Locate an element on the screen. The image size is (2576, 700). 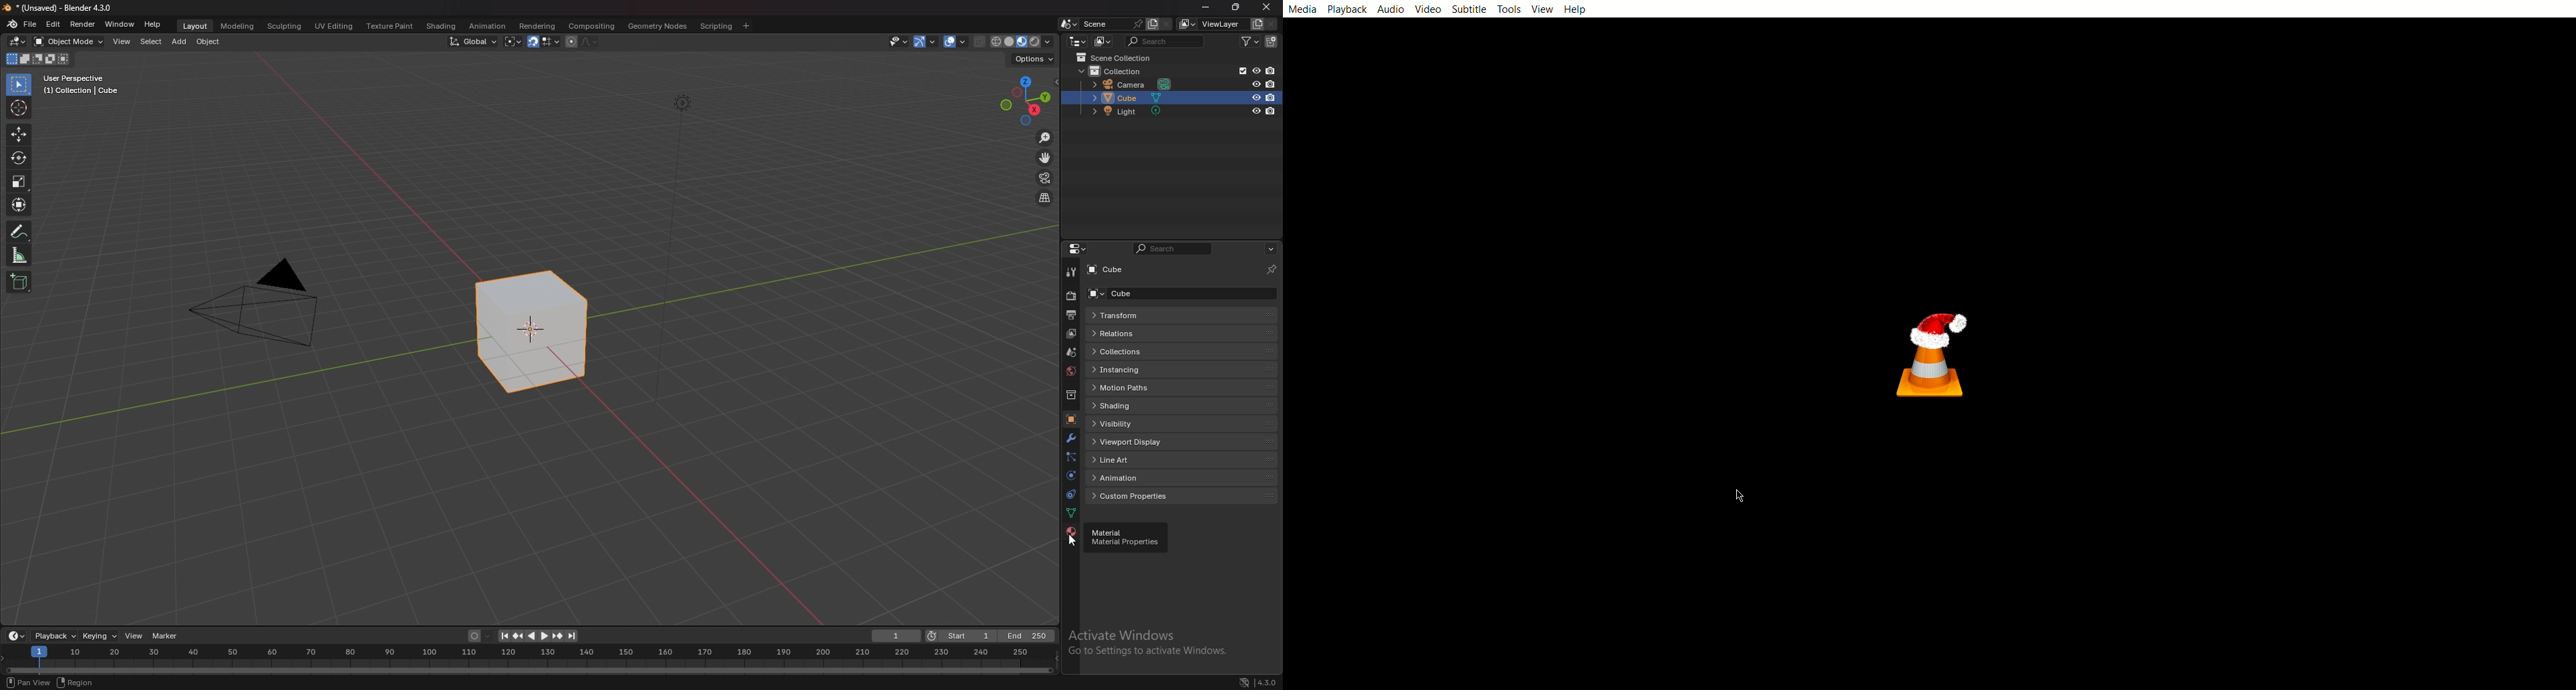
scale is located at coordinates (19, 181).